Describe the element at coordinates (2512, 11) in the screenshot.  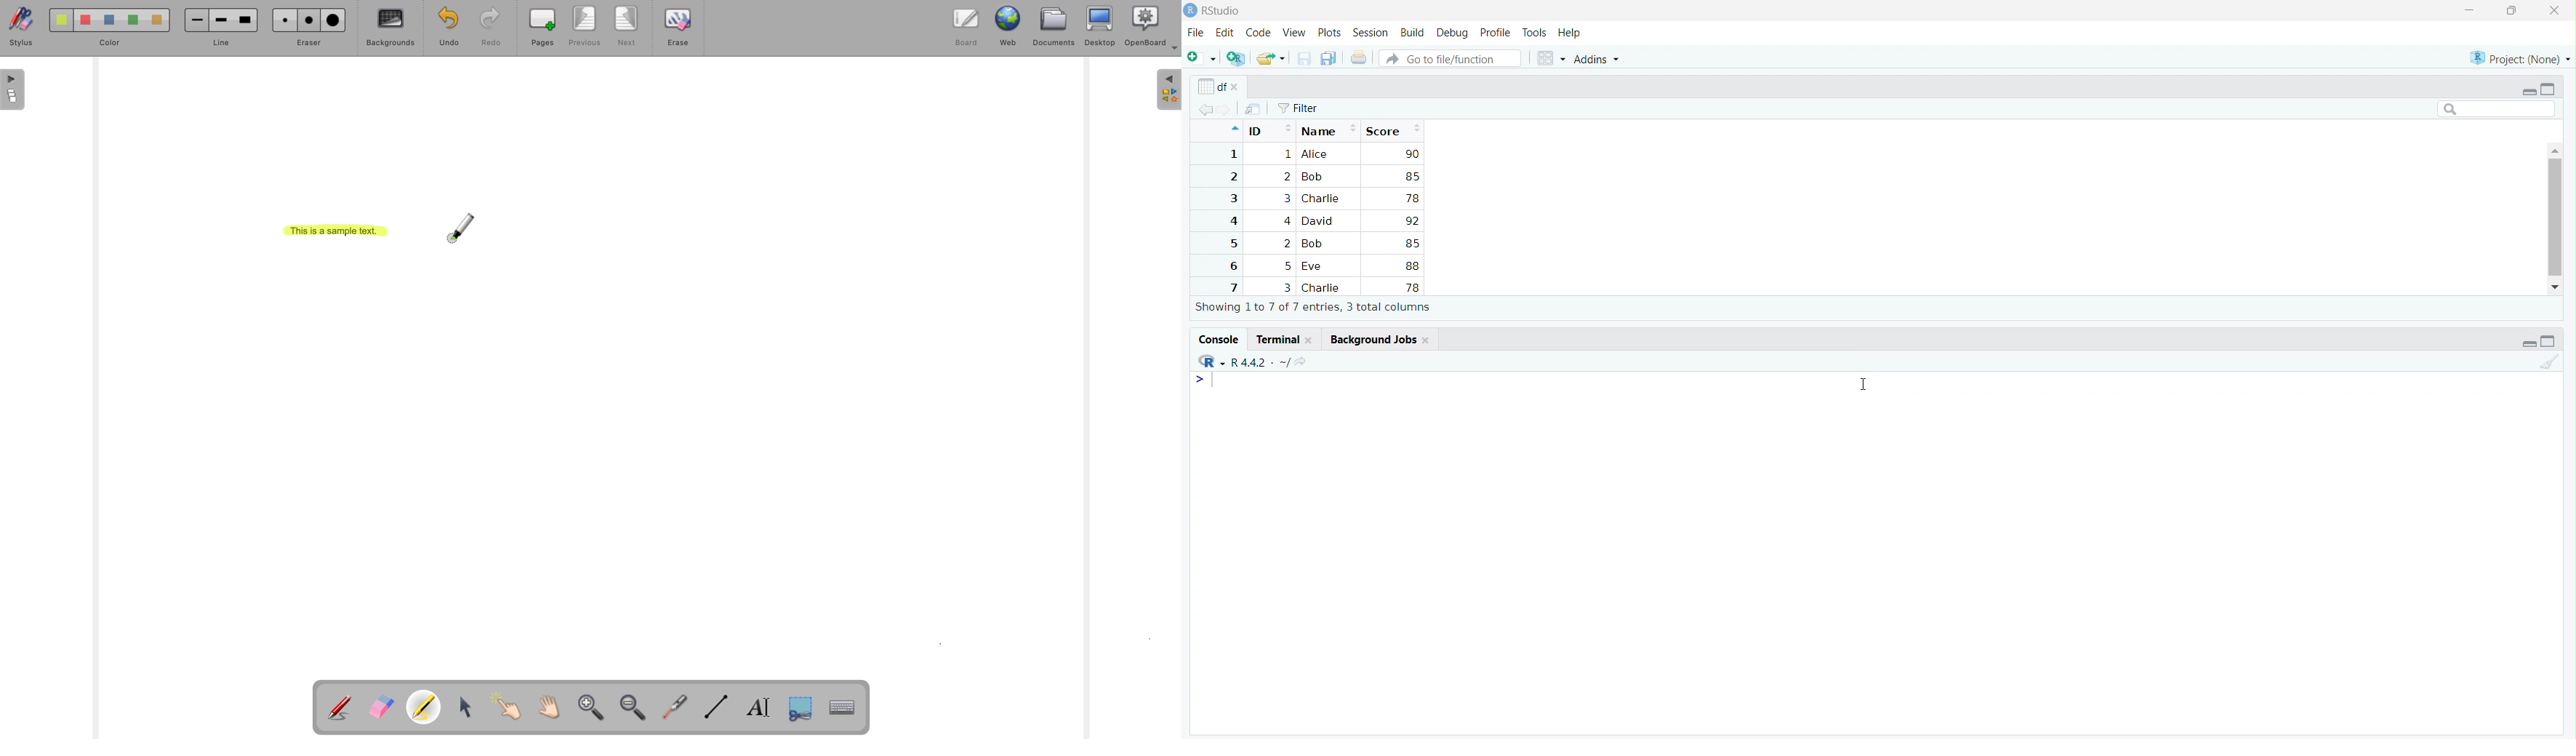
I see `resize` at that location.